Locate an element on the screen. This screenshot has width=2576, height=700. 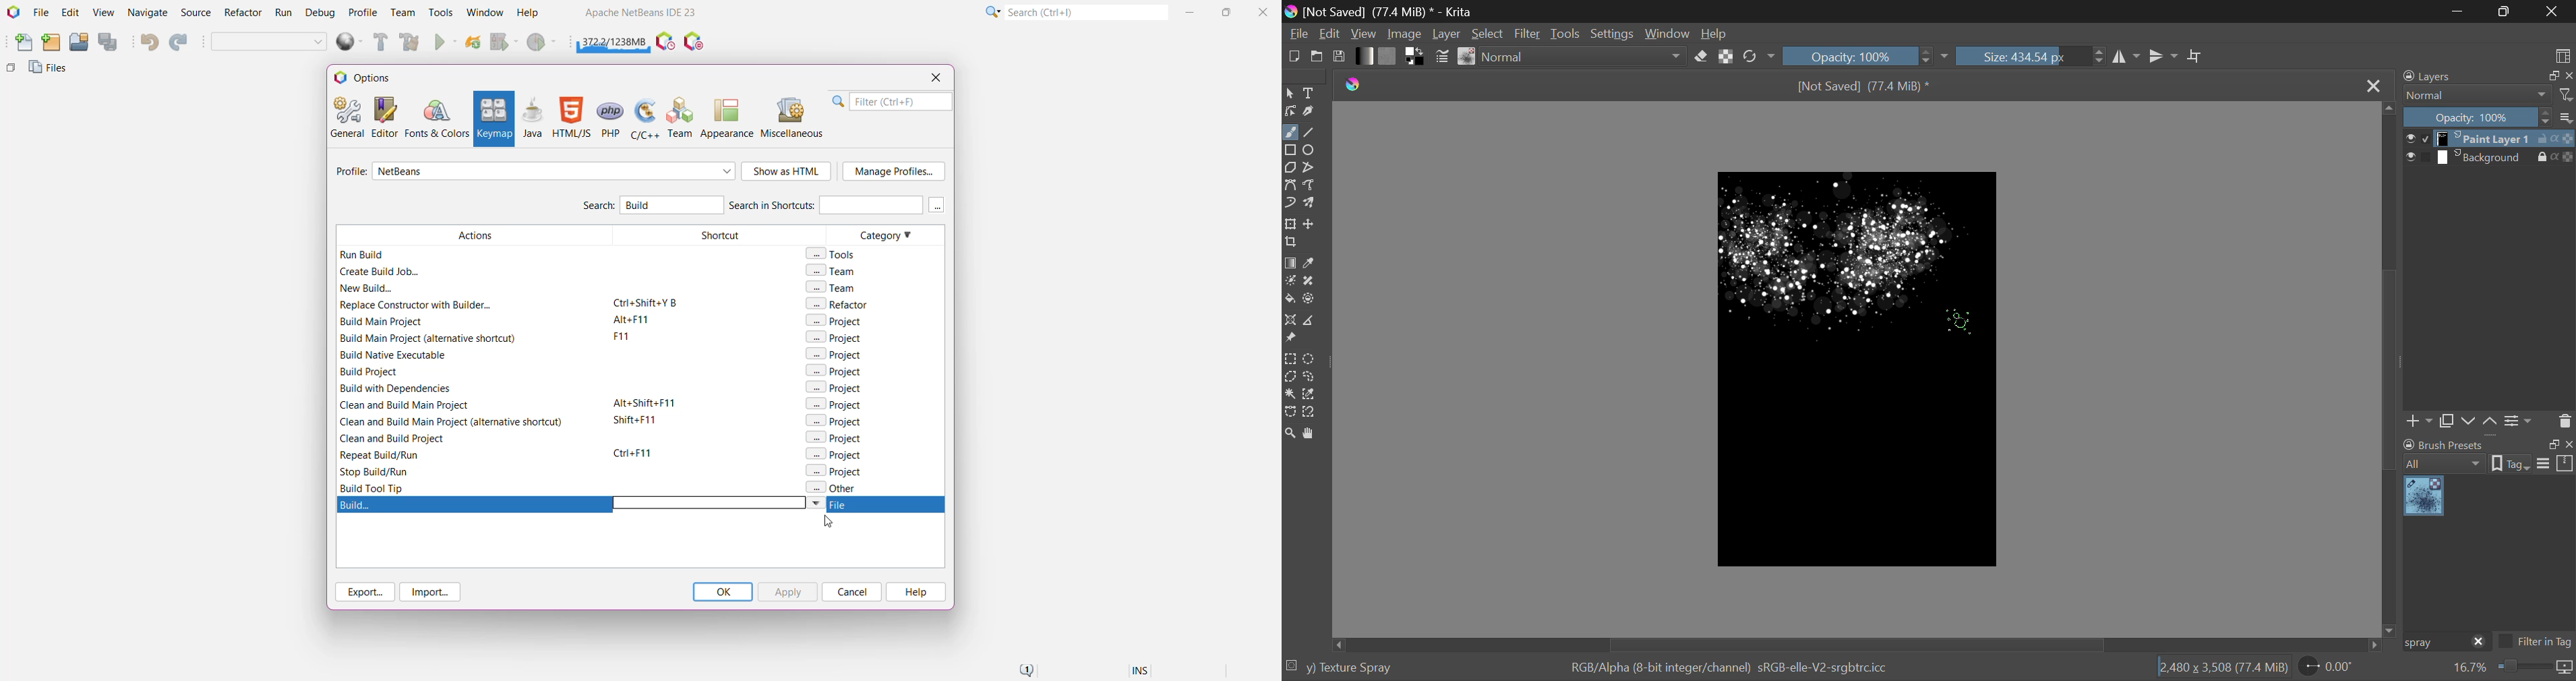
Miscellaneous is located at coordinates (794, 118).